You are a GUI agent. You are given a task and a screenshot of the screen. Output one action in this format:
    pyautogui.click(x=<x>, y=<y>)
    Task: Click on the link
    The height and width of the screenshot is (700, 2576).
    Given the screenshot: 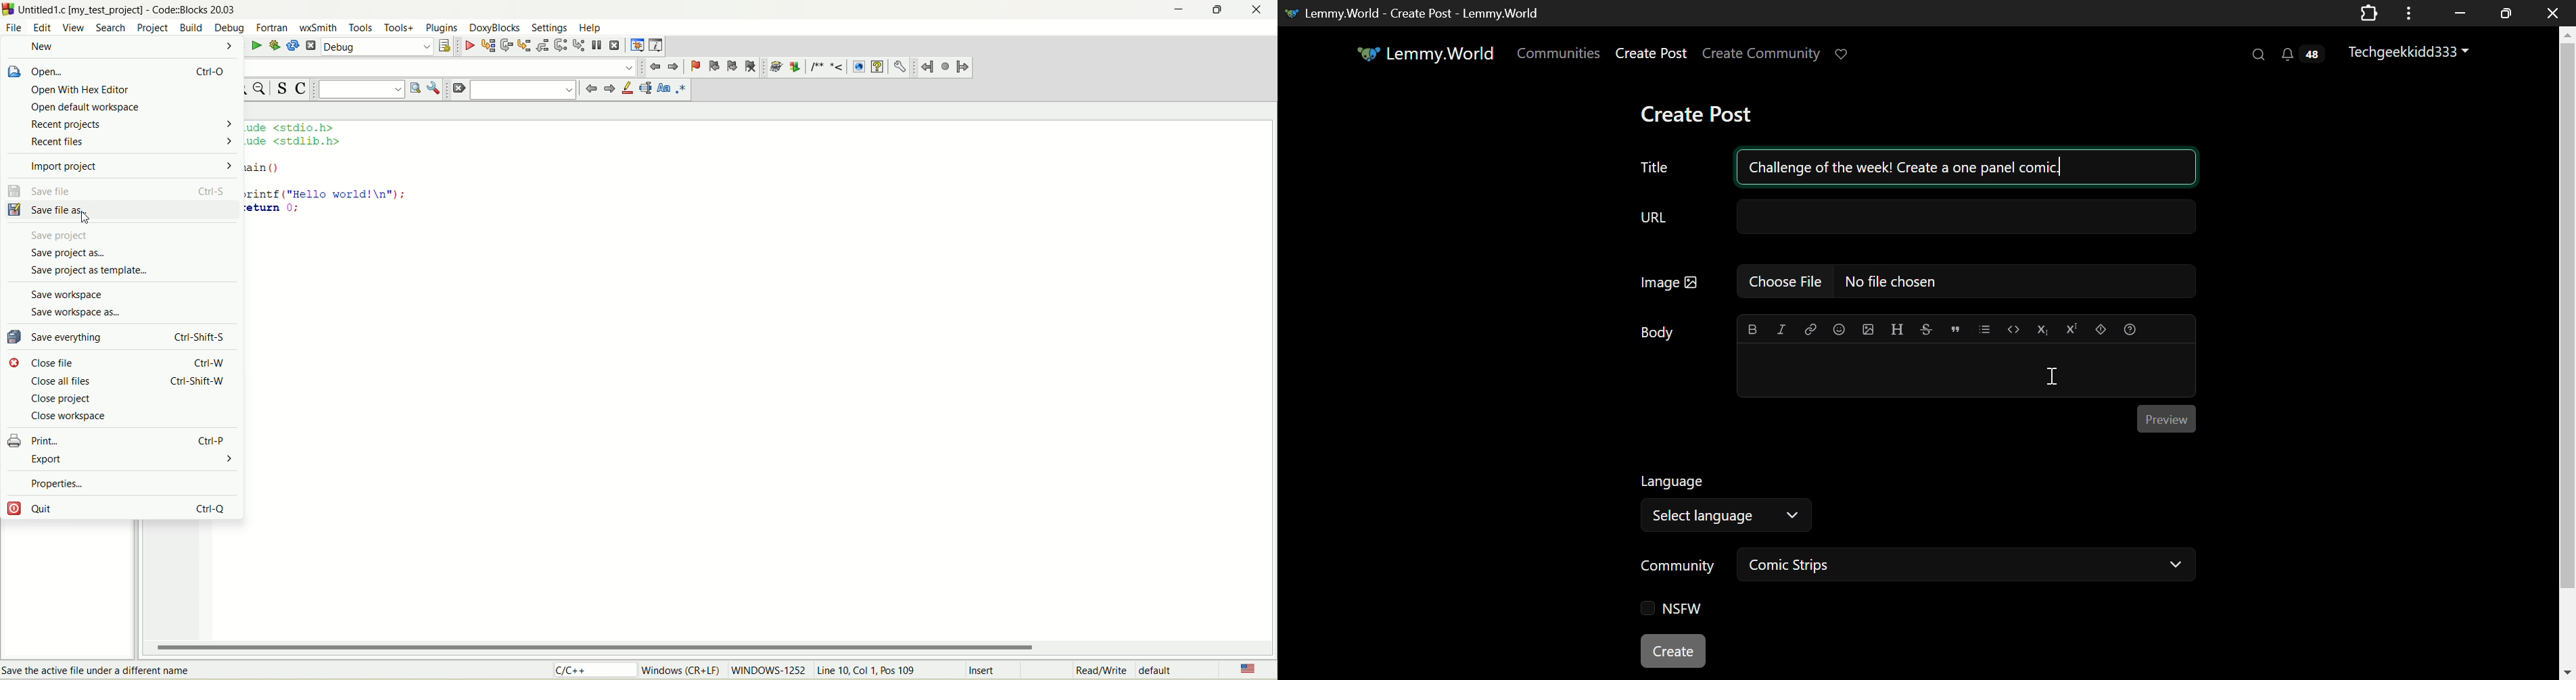 What is the action you would take?
    pyautogui.click(x=1808, y=329)
    